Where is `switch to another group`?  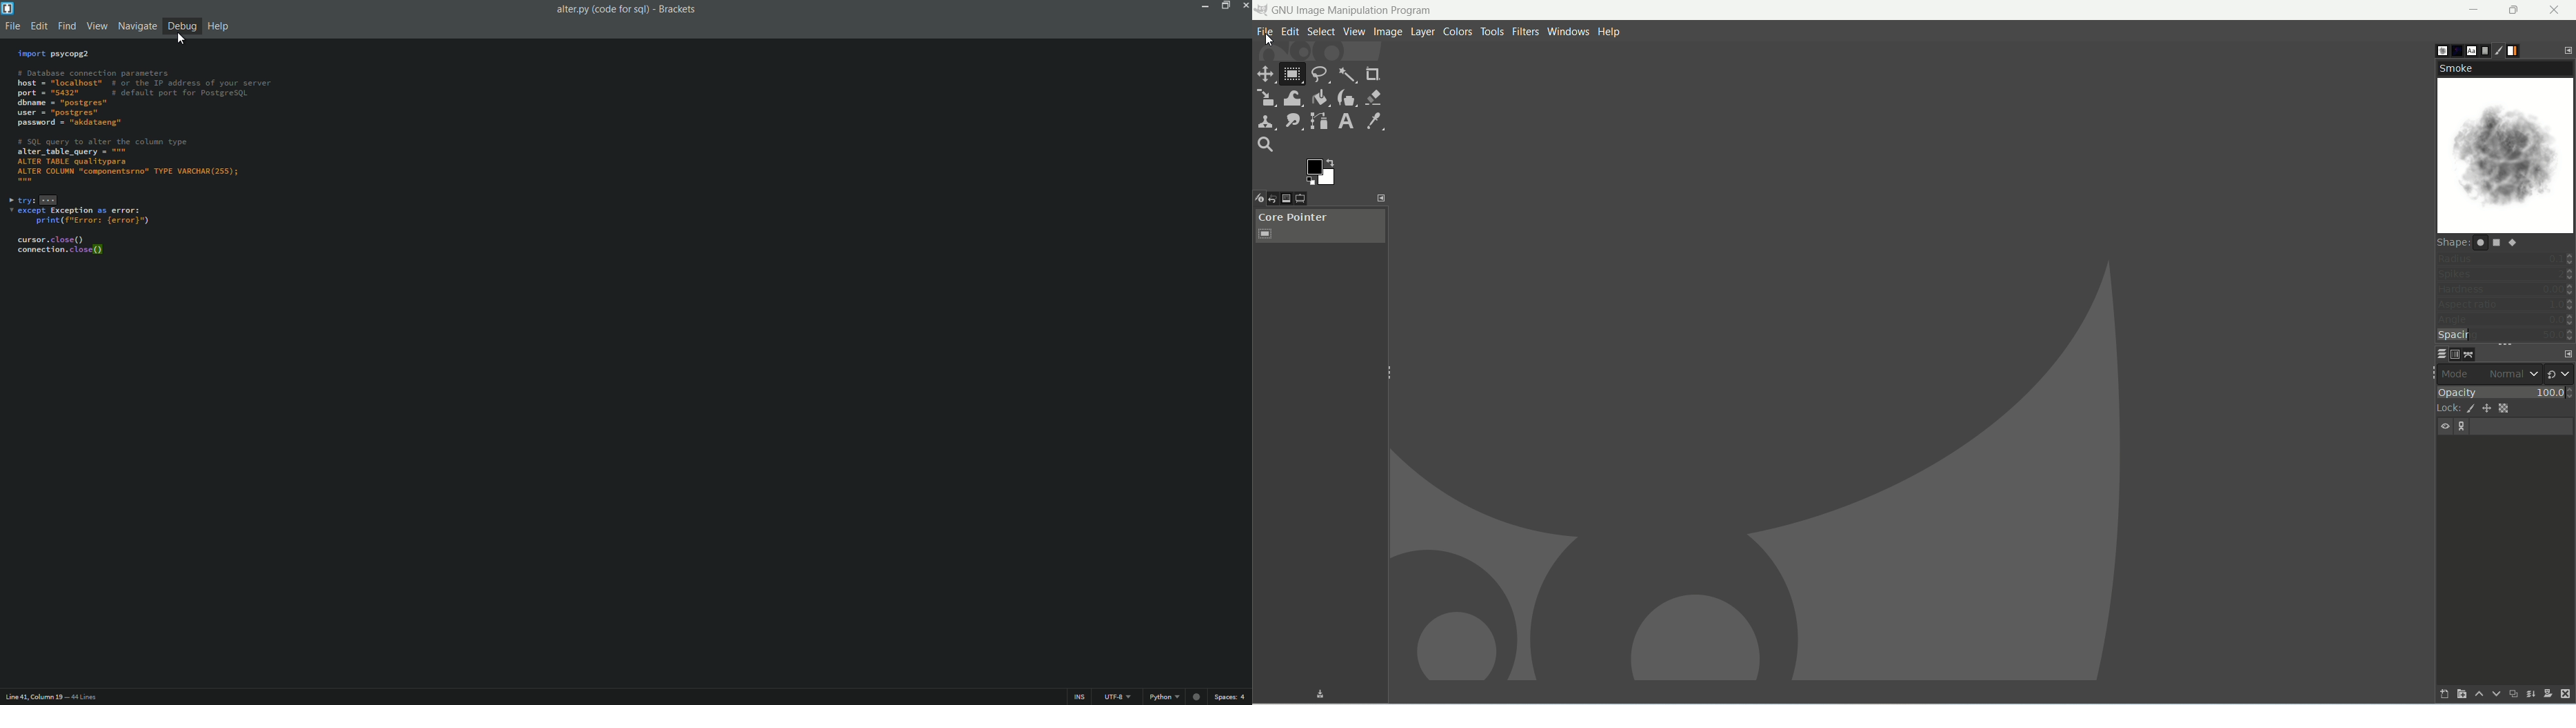 switch to another group is located at coordinates (2559, 373).